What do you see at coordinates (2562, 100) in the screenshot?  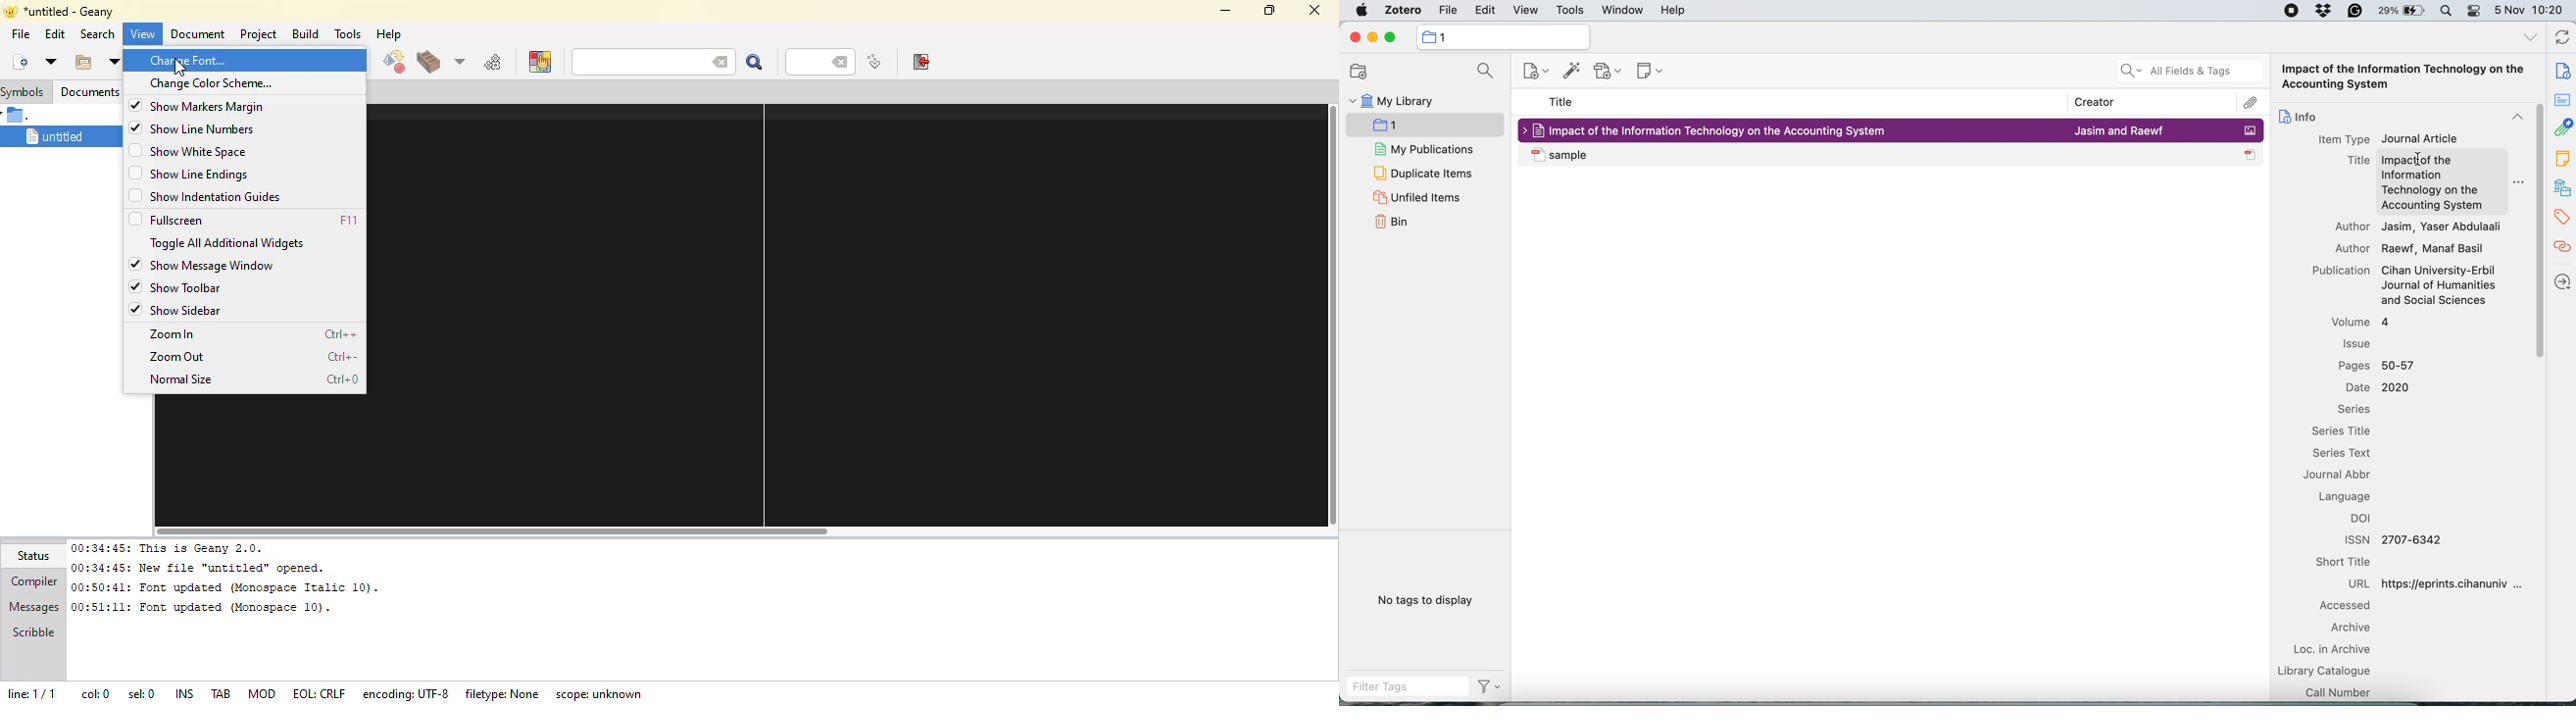 I see `abstract` at bounding box center [2562, 100].